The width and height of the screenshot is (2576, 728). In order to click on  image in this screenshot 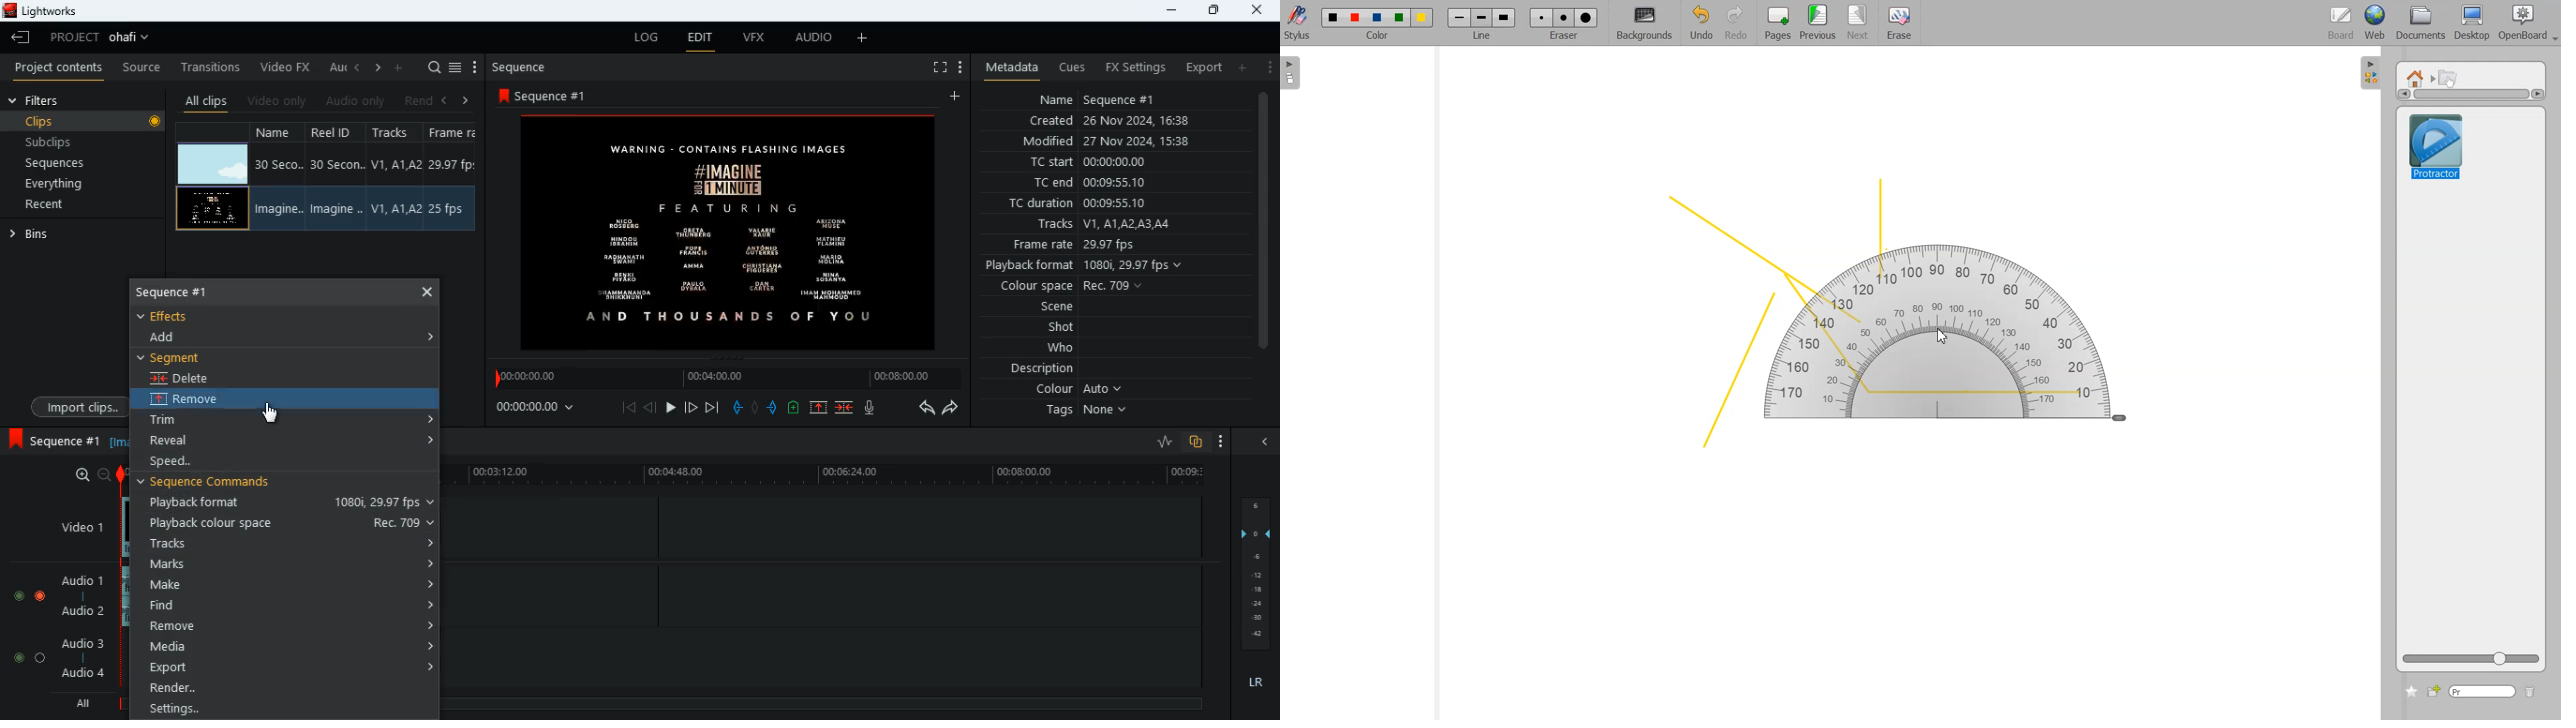, I will do `click(731, 231)`.